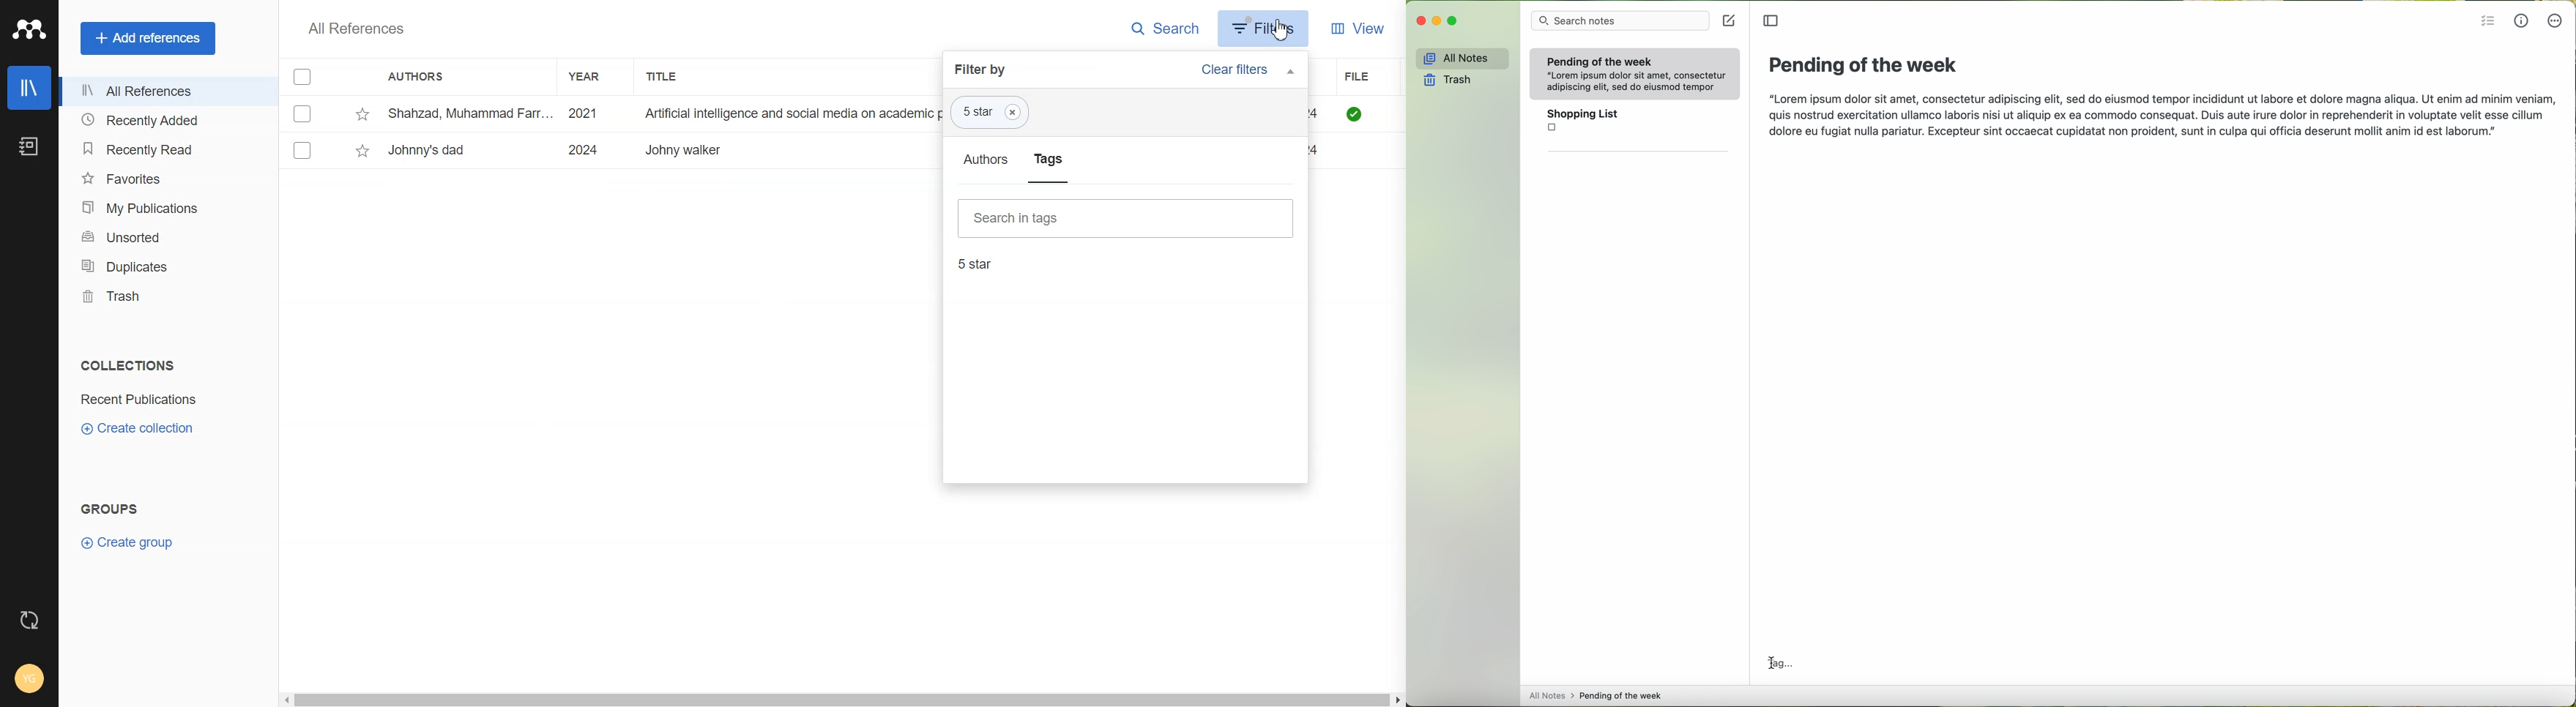  What do you see at coordinates (1367, 77) in the screenshot?
I see `File` at bounding box center [1367, 77].